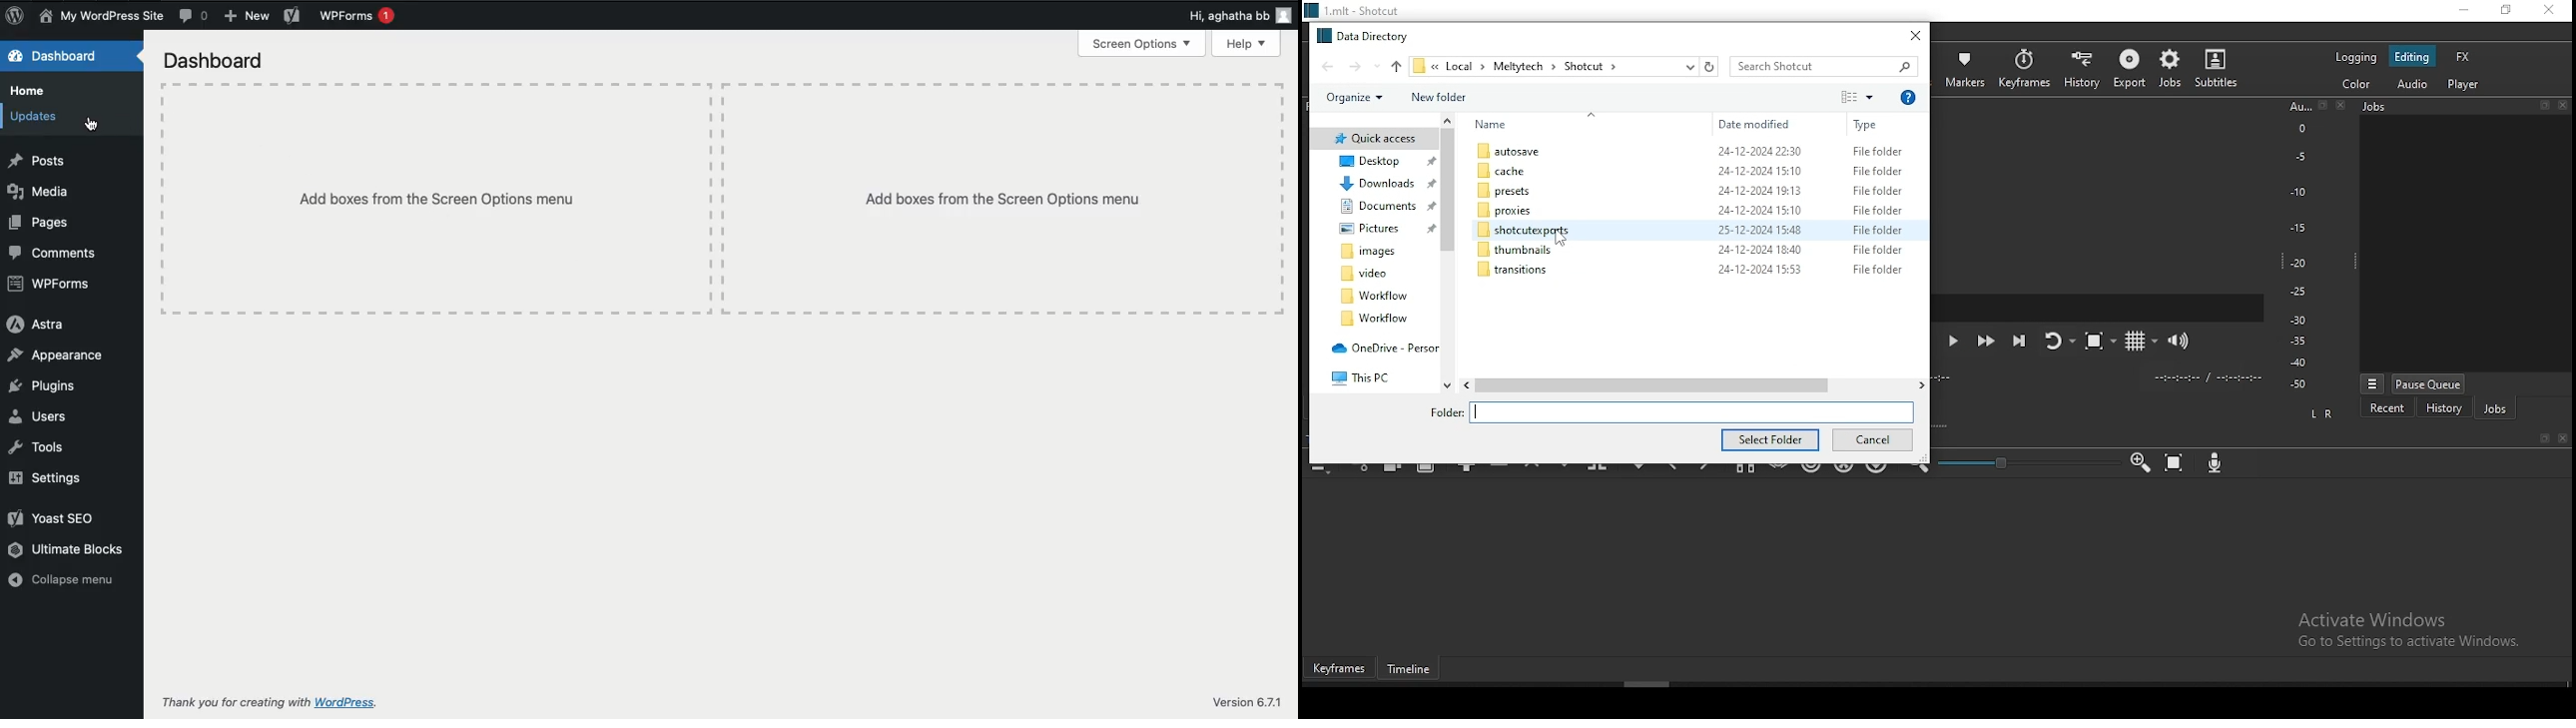 This screenshot has height=728, width=2576. What do you see at coordinates (1449, 256) in the screenshot?
I see `scroll bar` at bounding box center [1449, 256].